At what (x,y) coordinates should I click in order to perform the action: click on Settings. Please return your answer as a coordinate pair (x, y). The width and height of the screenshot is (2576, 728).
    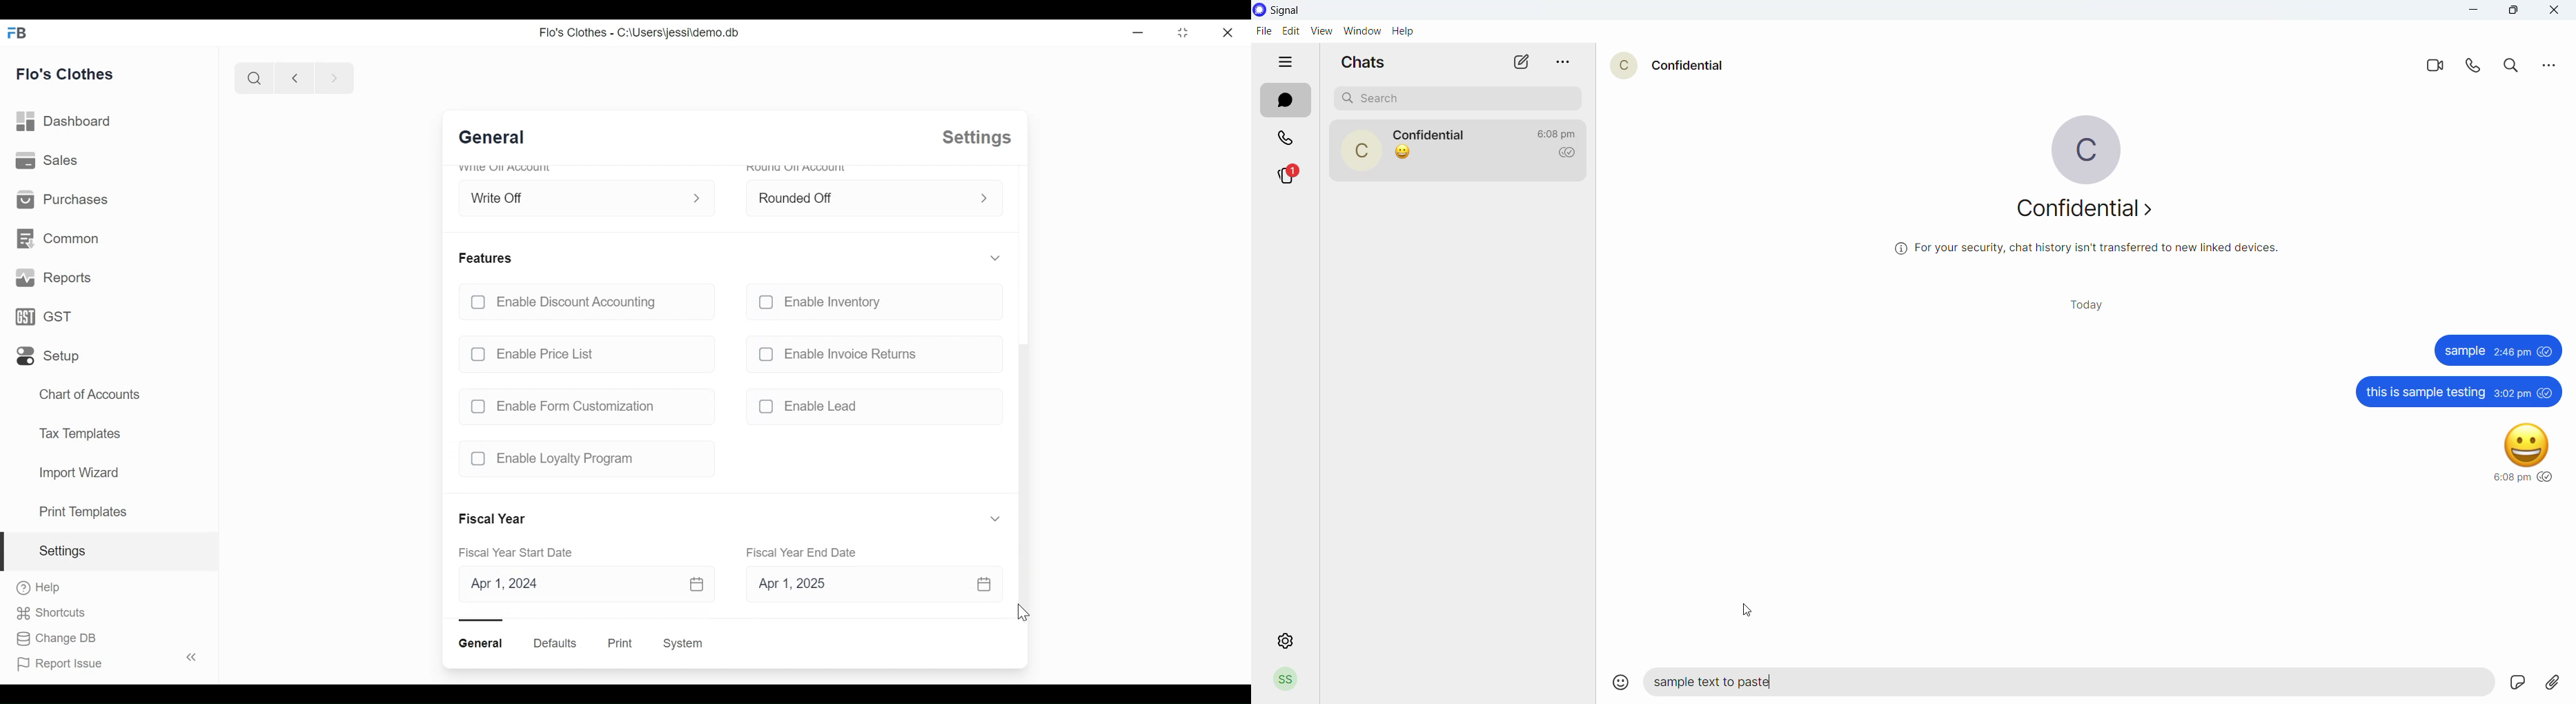
    Looking at the image, I should click on (974, 138).